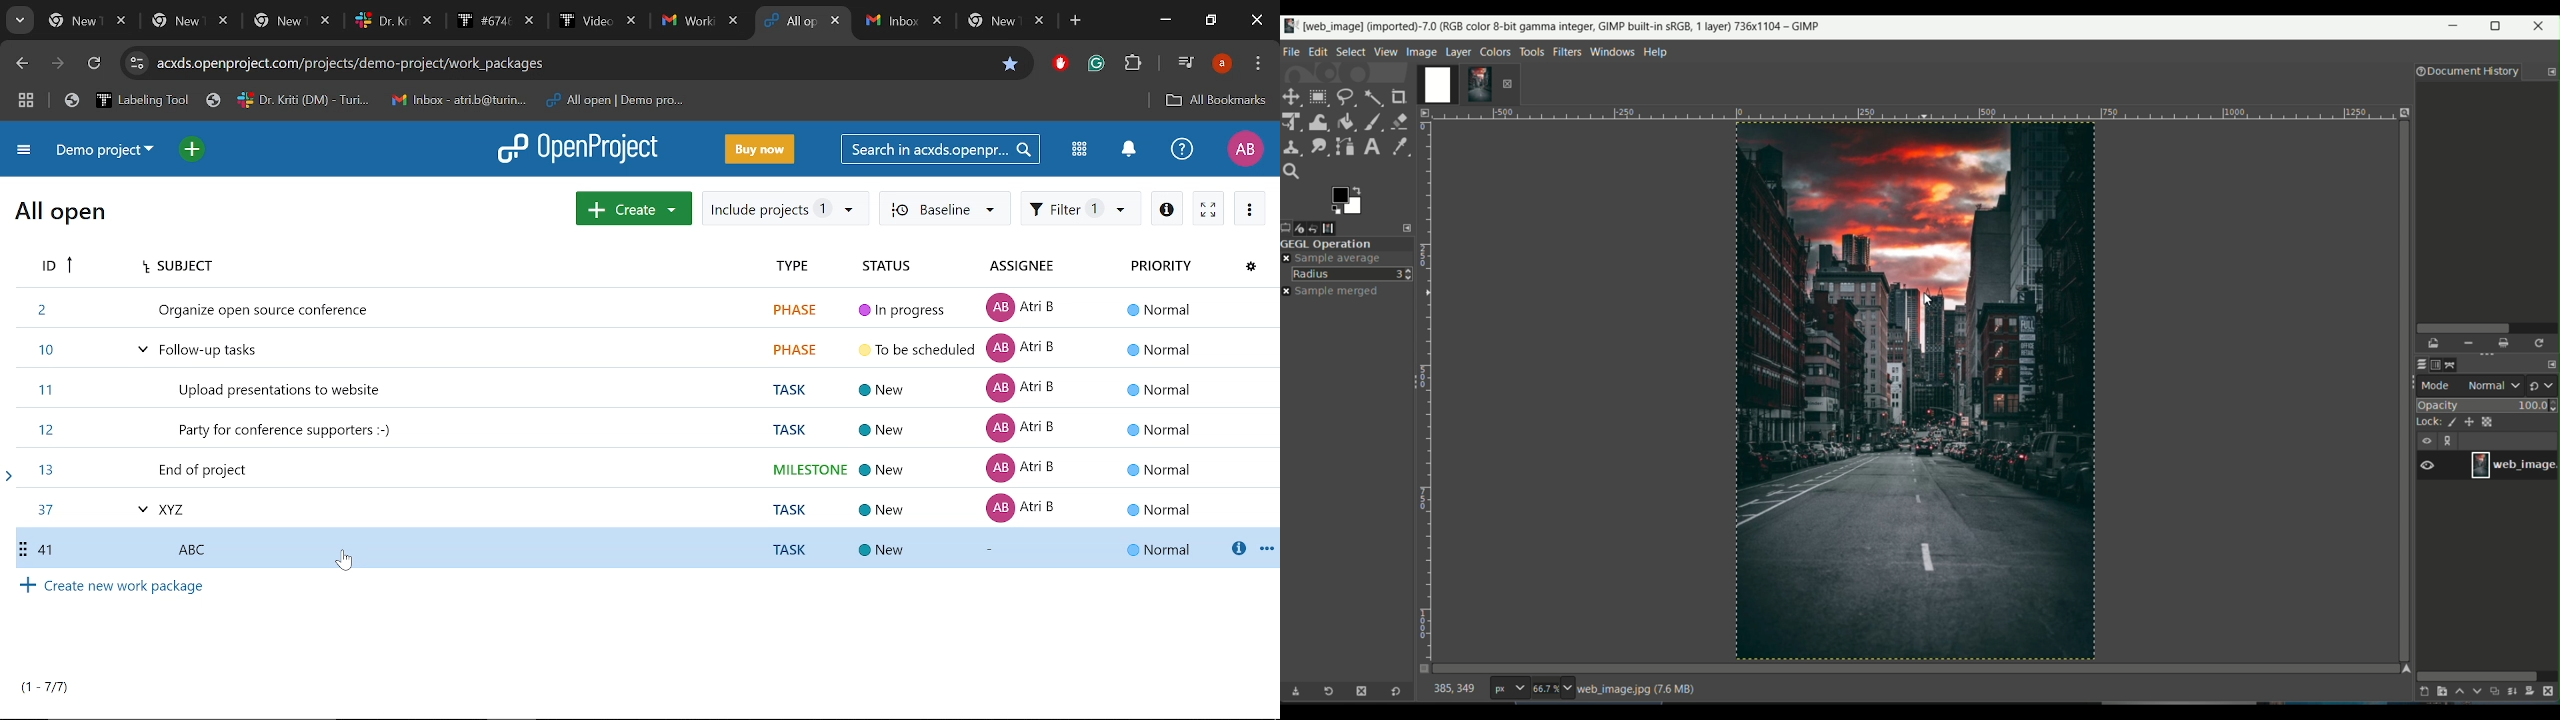 This screenshot has height=728, width=2576. Describe the element at coordinates (1531, 51) in the screenshot. I see `tools tab` at that location.